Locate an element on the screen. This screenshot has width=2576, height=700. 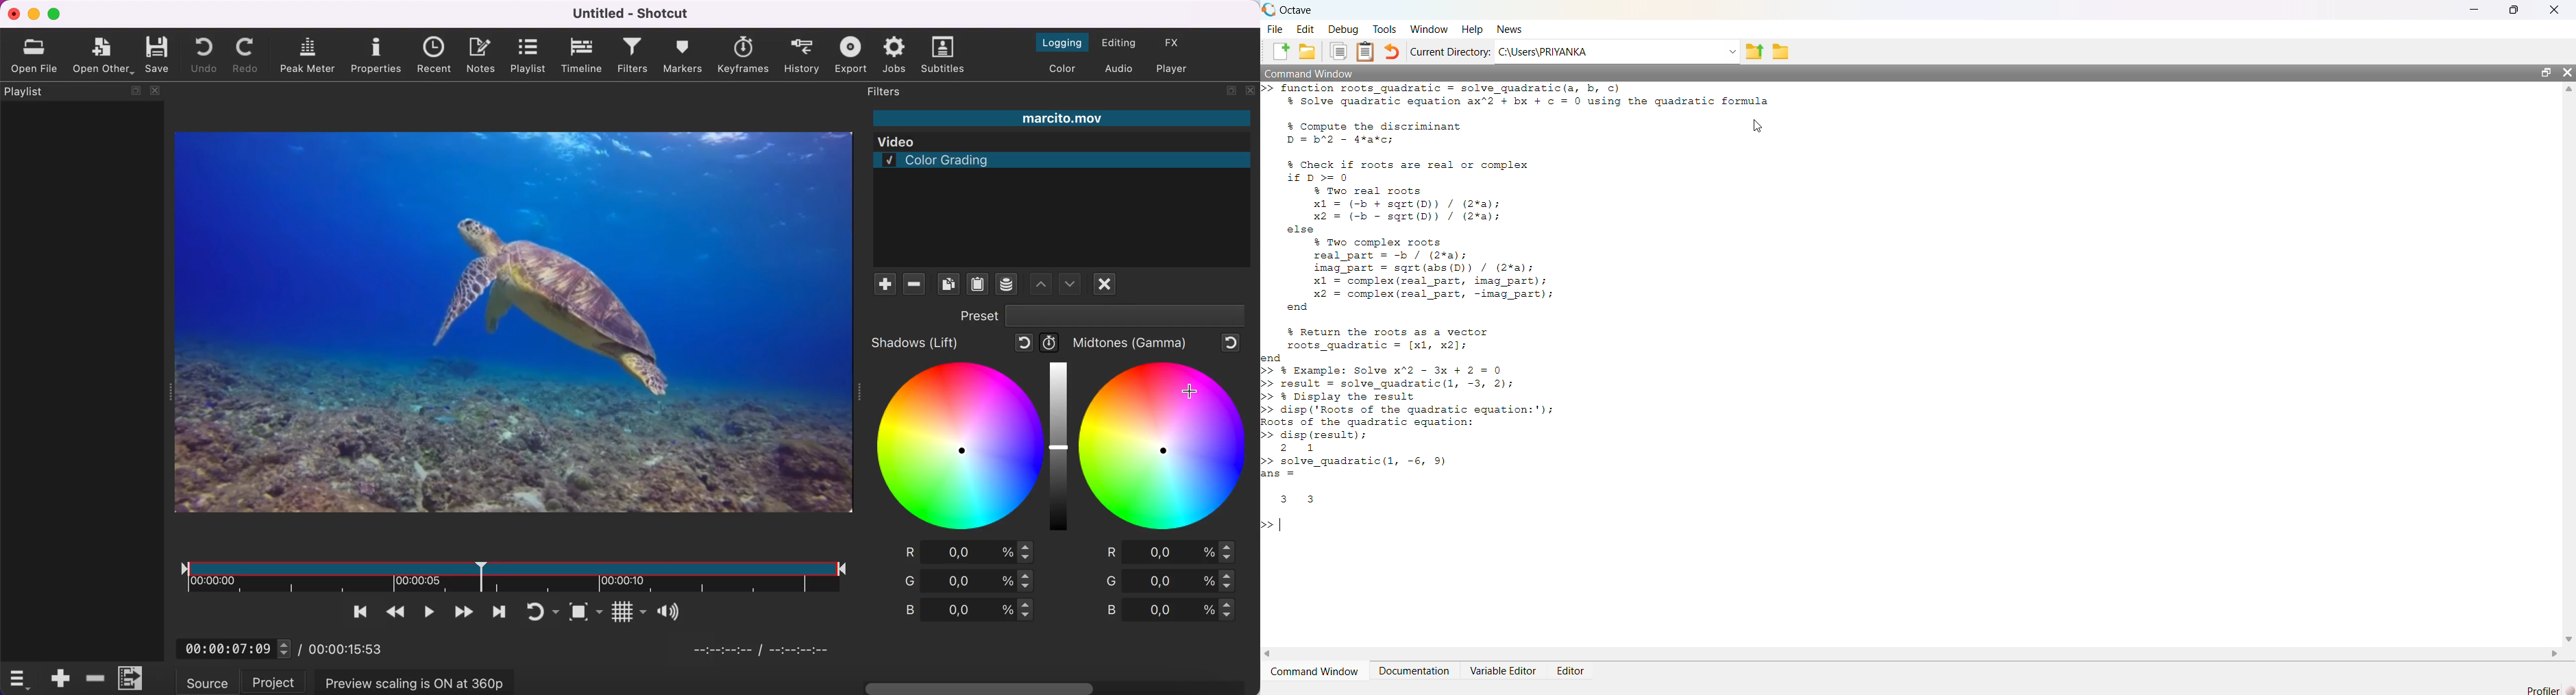
blue is located at coordinates (1169, 610).